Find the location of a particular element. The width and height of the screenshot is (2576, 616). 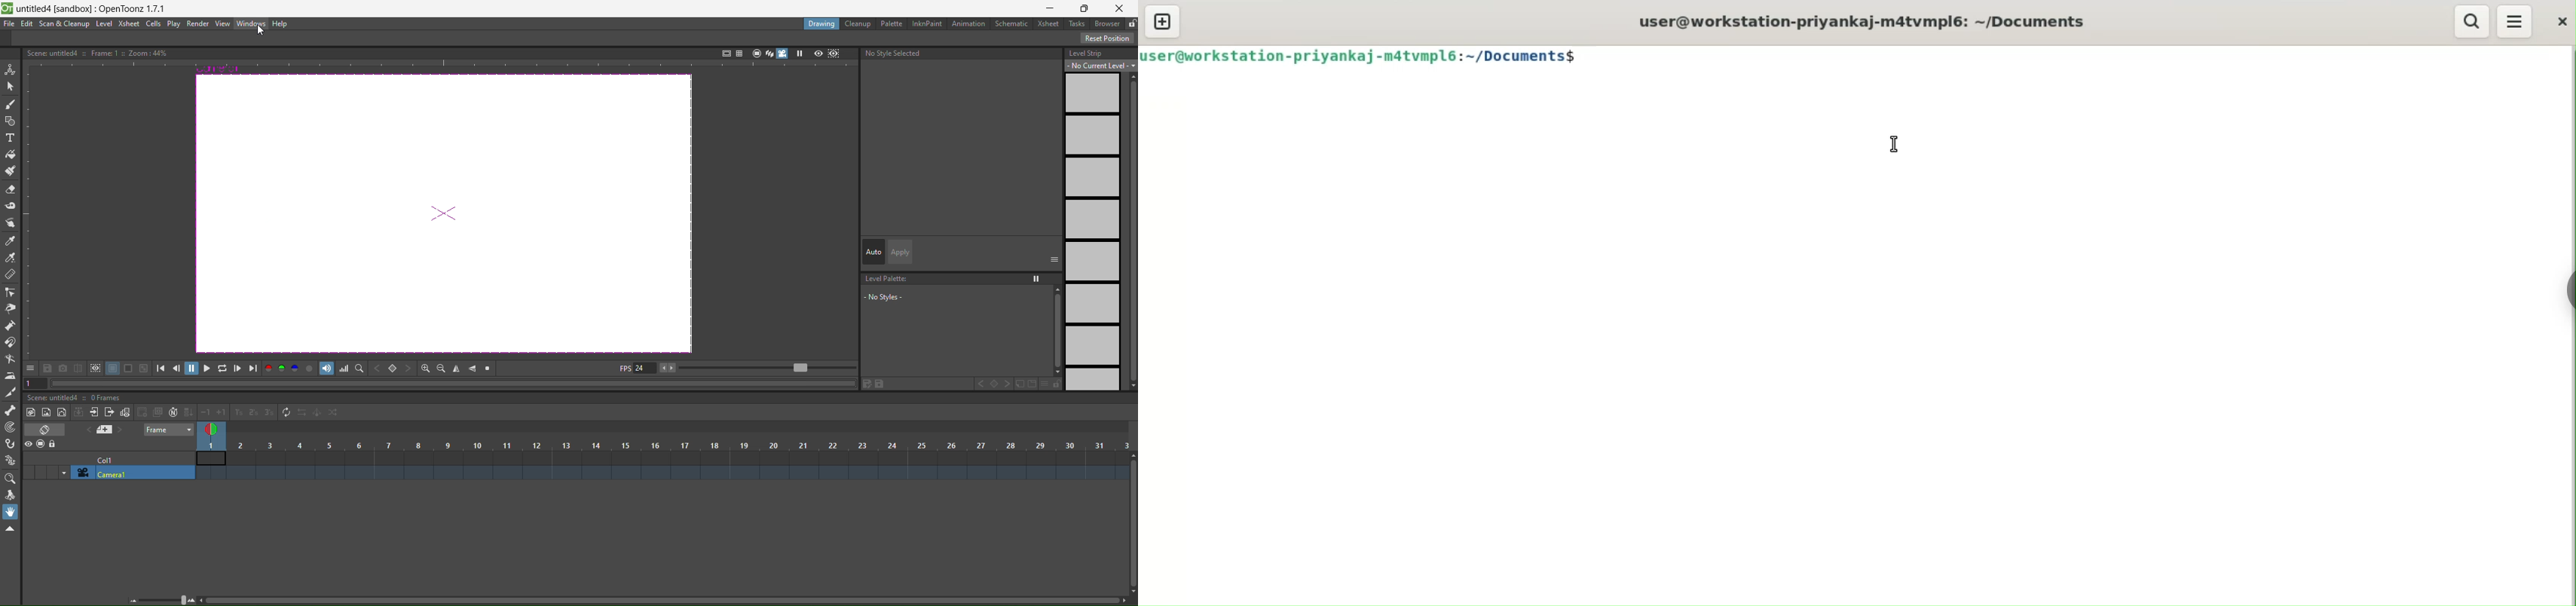

 is located at coordinates (11, 495).